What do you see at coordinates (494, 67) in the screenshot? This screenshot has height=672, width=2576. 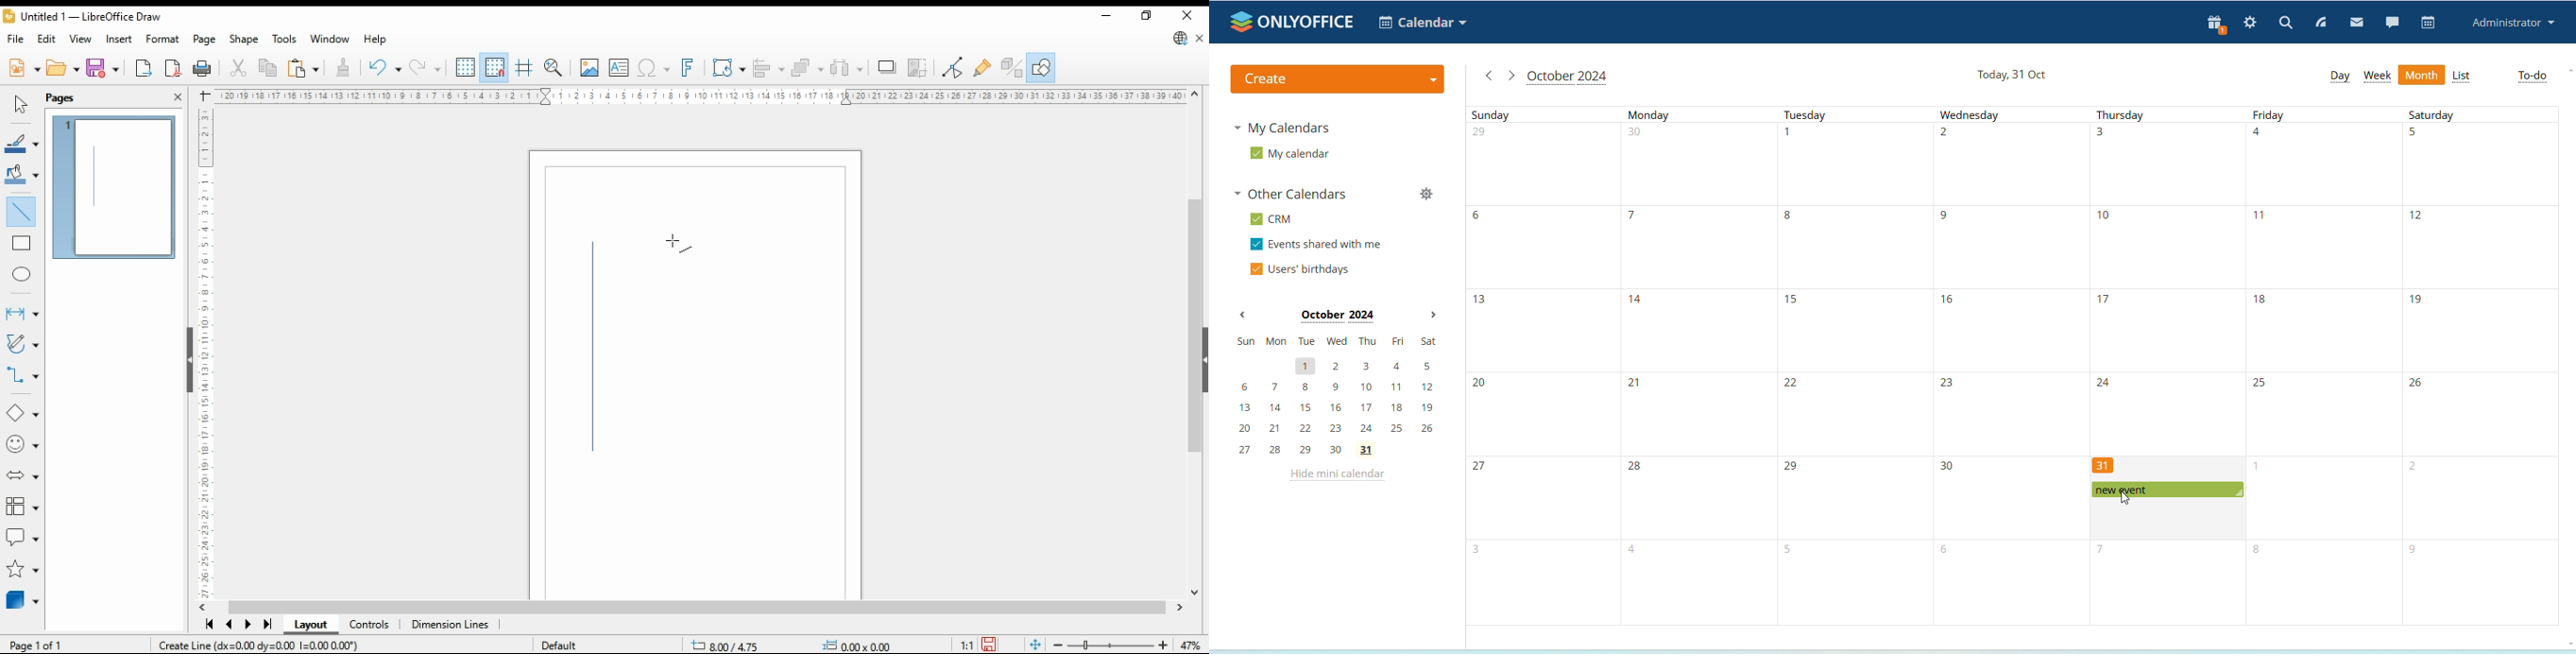 I see `snap to grid` at bounding box center [494, 67].